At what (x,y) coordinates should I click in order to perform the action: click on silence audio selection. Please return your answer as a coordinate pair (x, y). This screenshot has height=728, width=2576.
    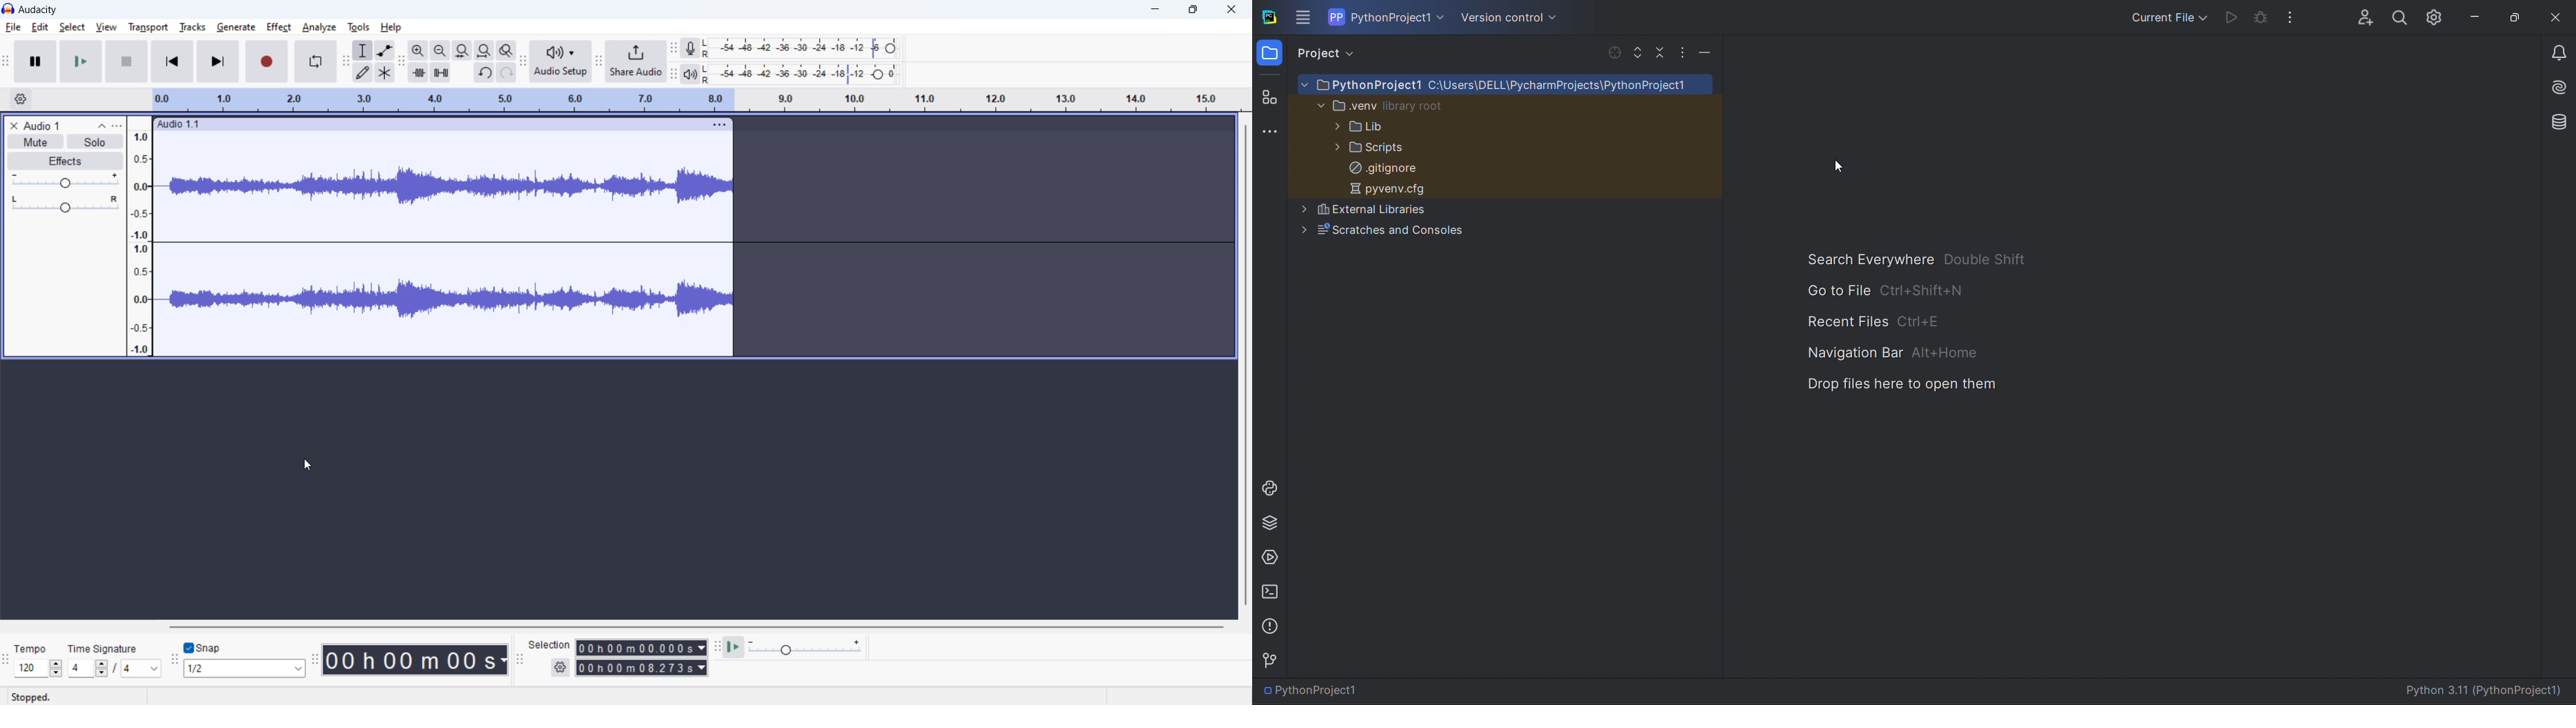
    Looking at the image, I should click on (440, 72).